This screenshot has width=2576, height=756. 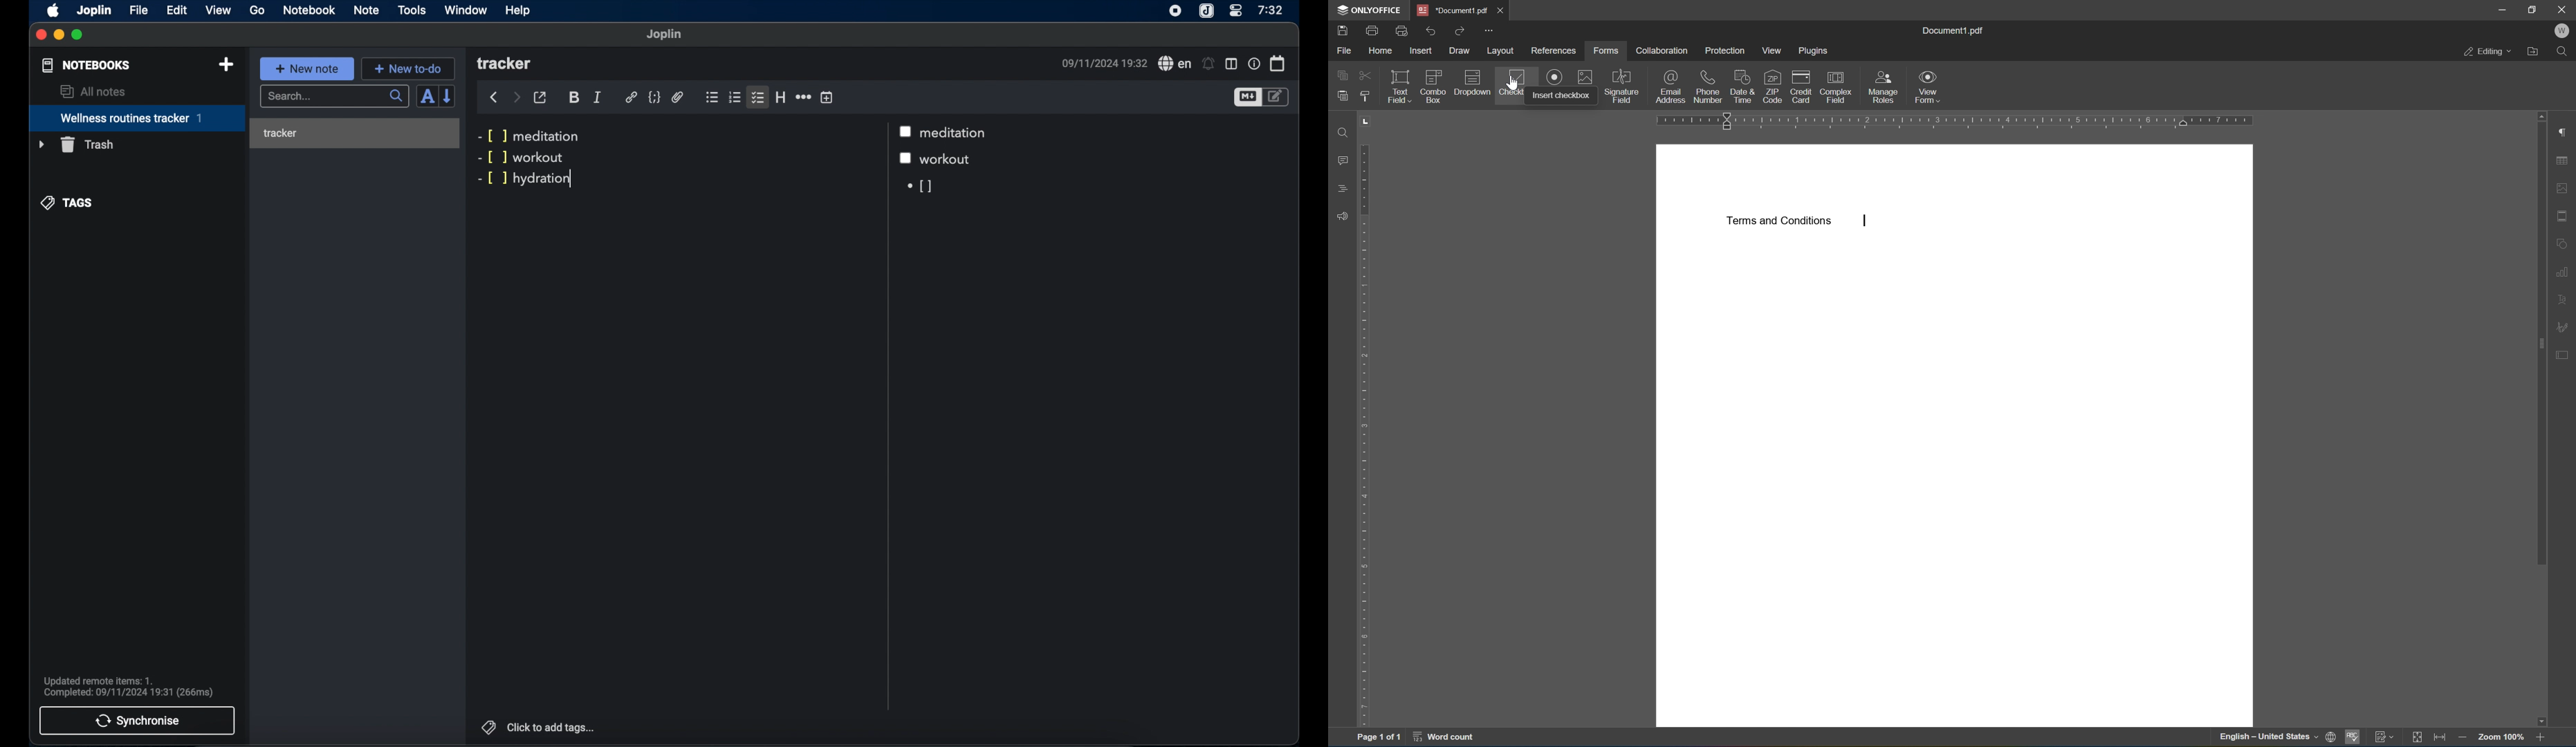 What do you see at coordinates (1778, 221) in the screenshot?
I see `Terms and conditions` at bounding box center [1778, 221].